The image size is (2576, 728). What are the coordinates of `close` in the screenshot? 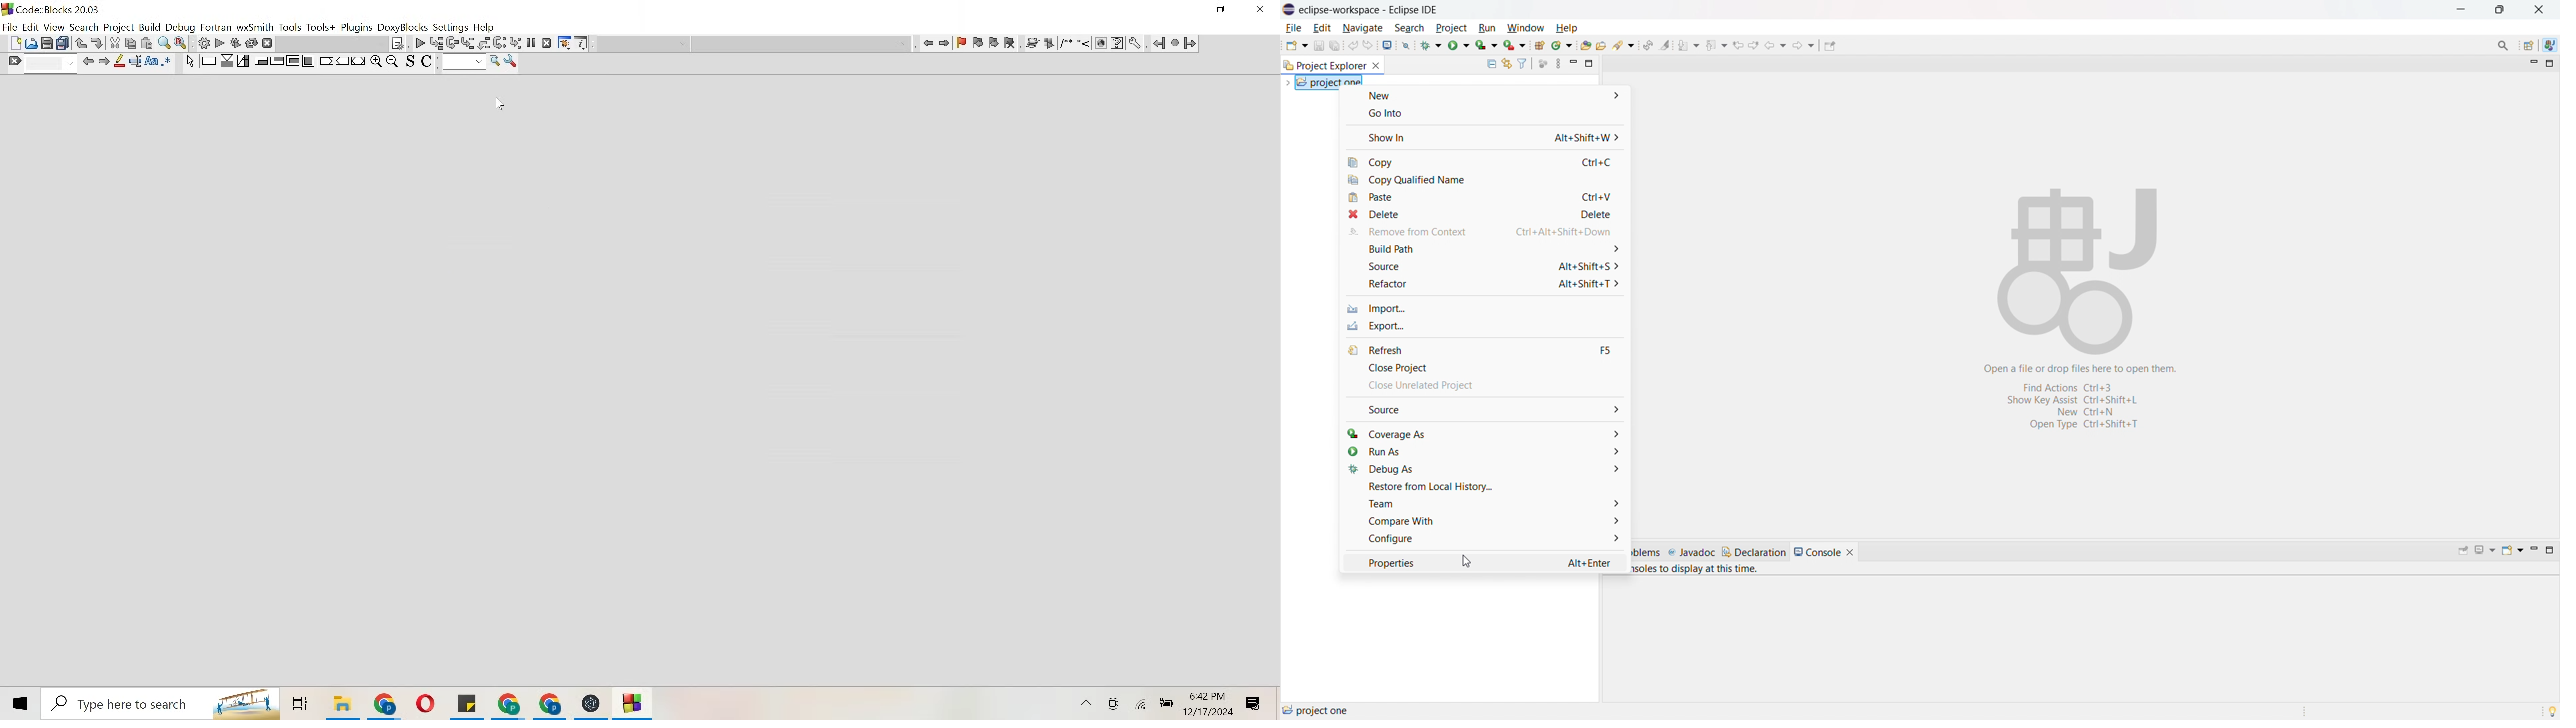 It's located at (2539, 9).